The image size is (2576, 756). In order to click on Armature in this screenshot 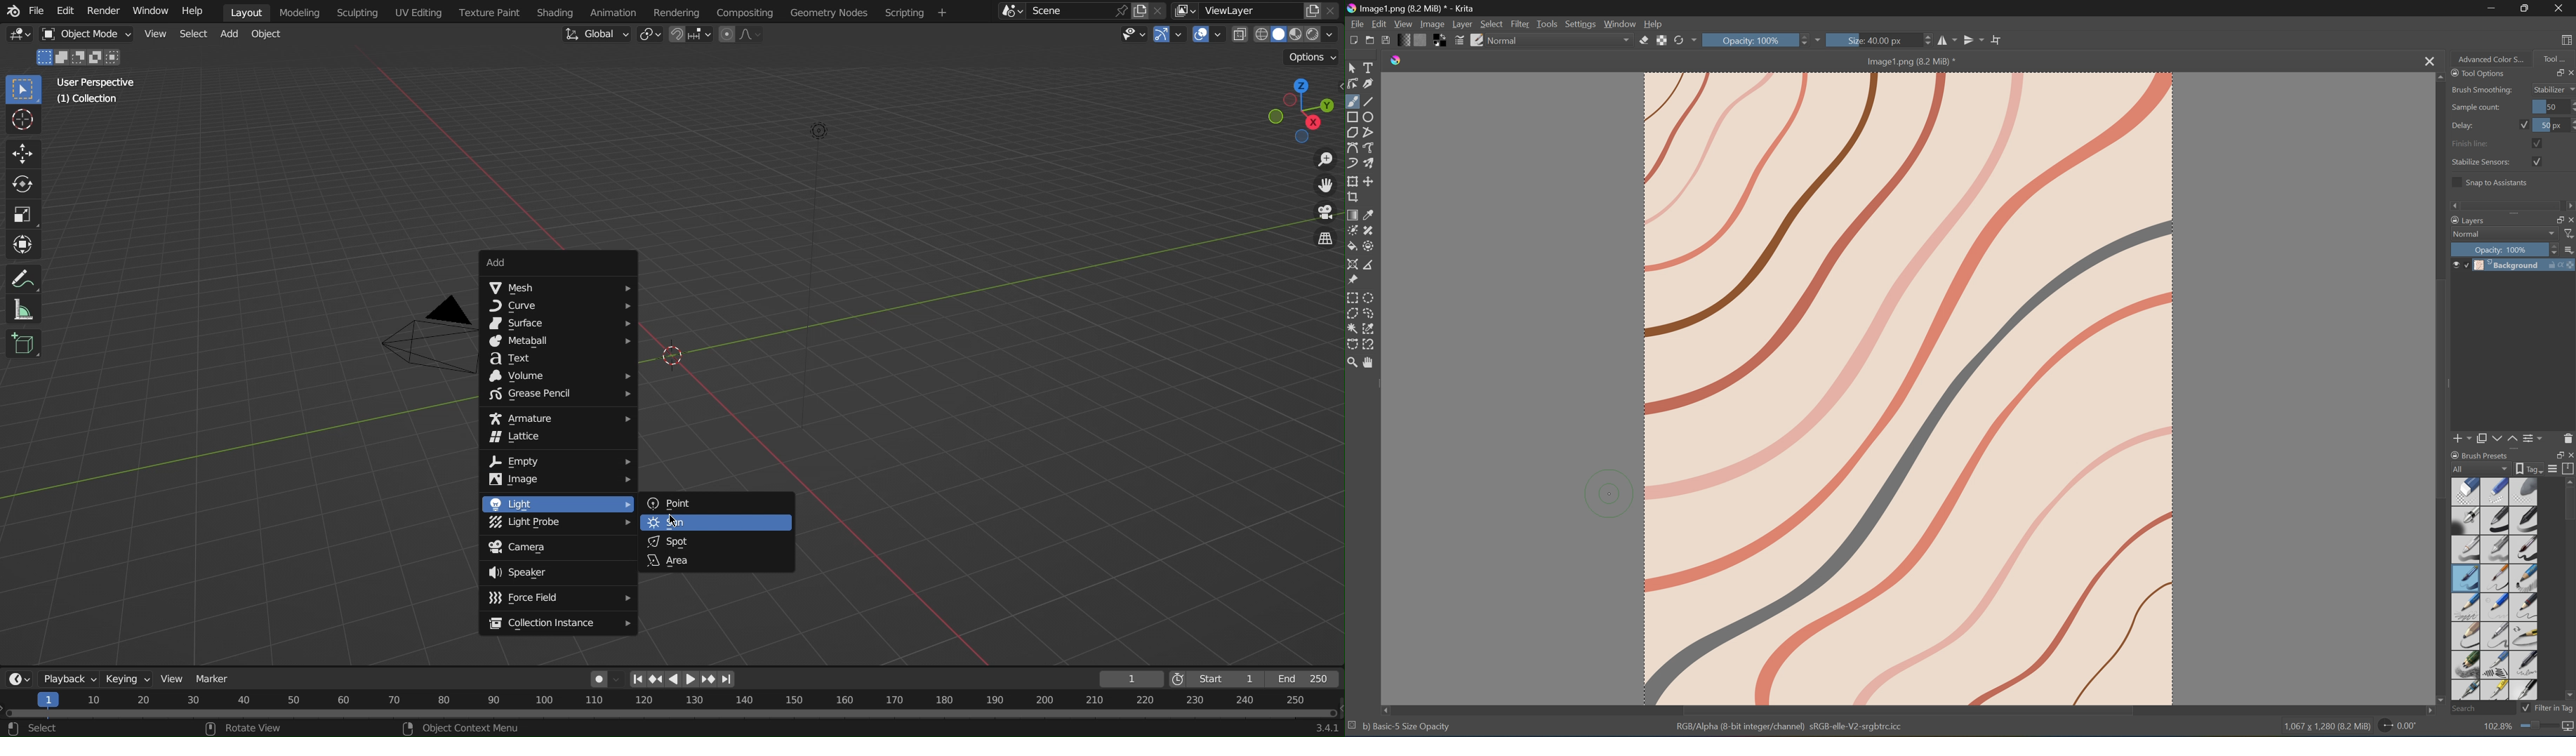, I will do `click(558, 417)`.